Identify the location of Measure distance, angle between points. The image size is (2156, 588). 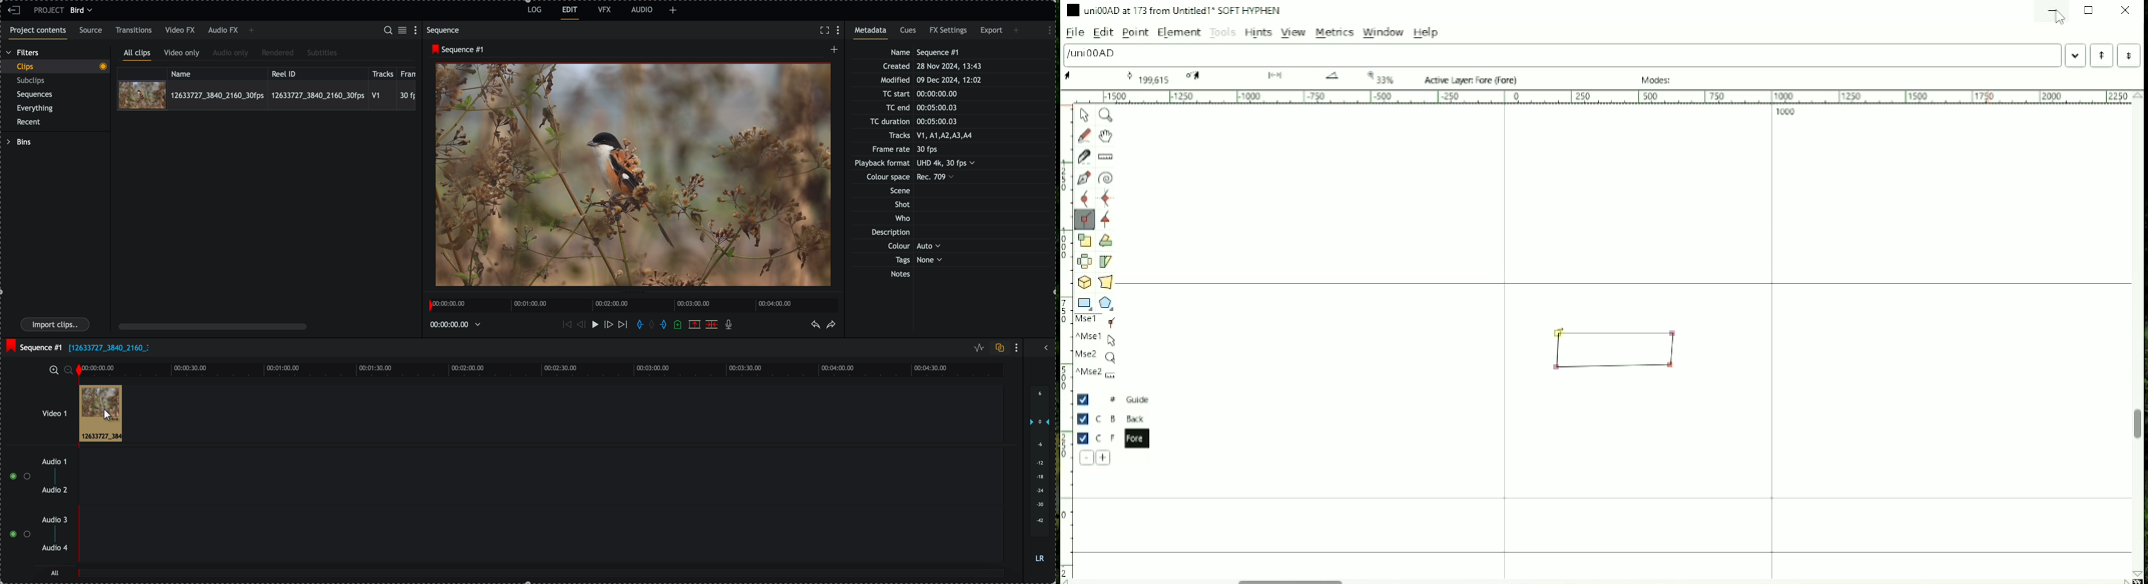
(1107, 157).